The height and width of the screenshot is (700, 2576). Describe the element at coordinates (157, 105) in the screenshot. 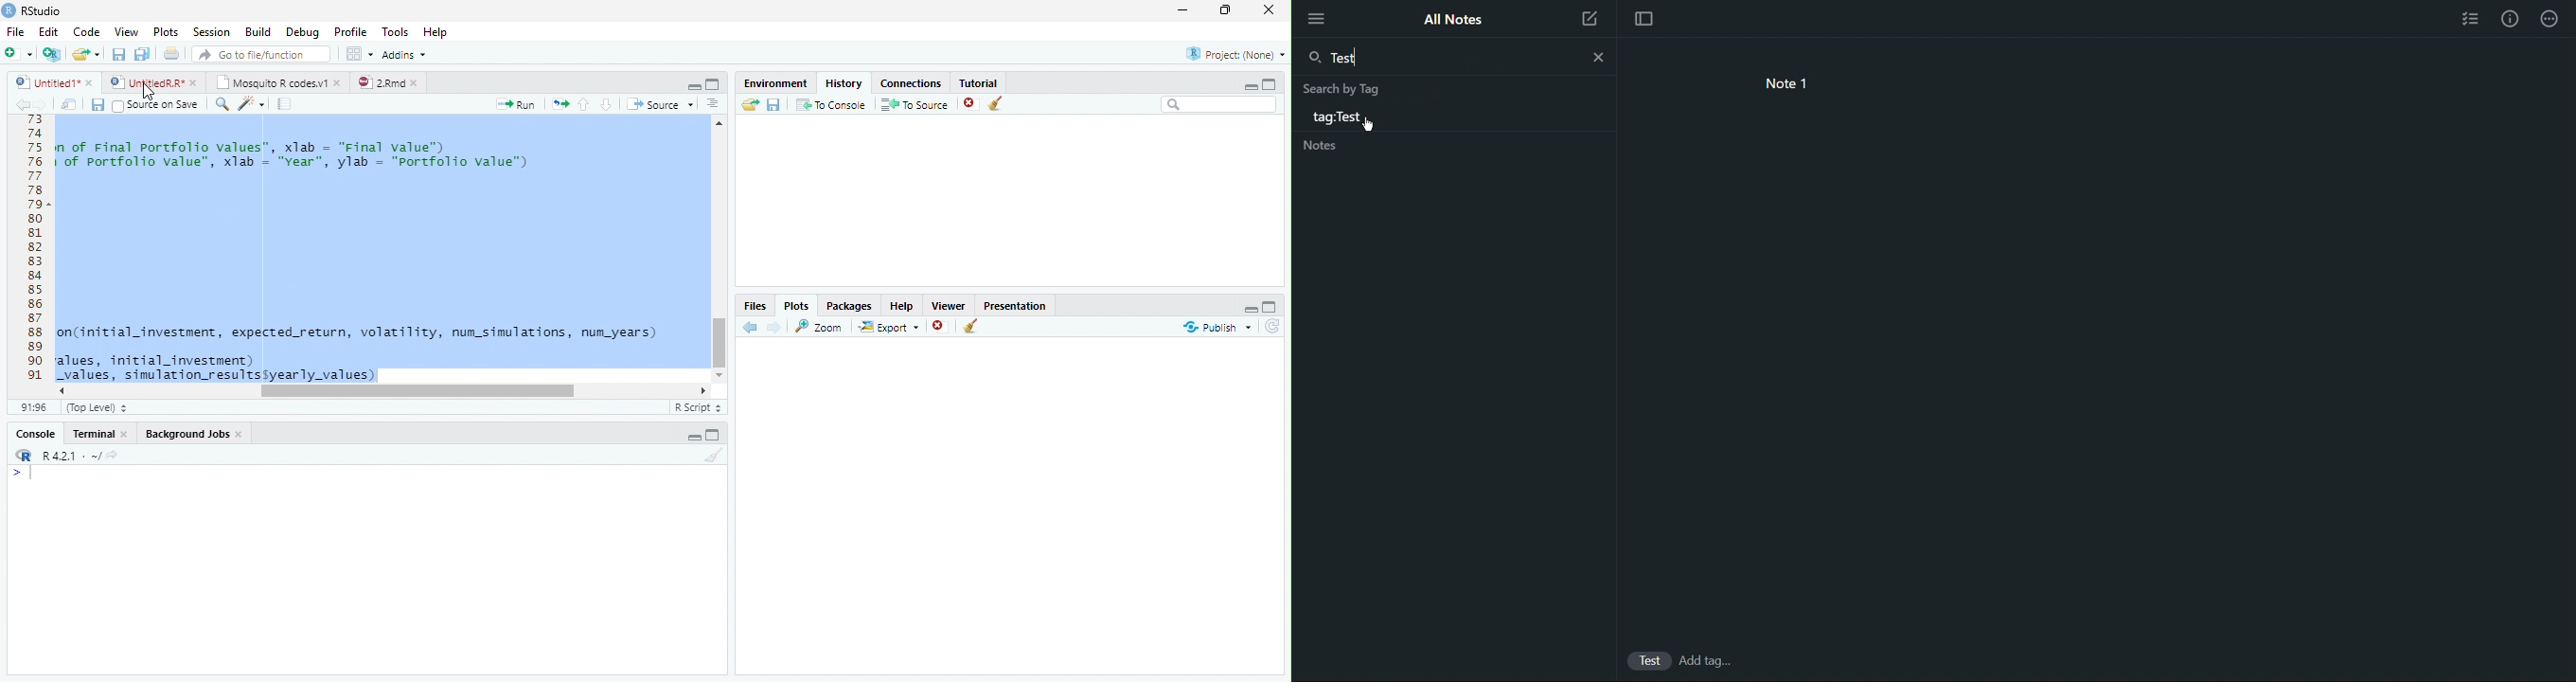

I see `Source on save` at that location.